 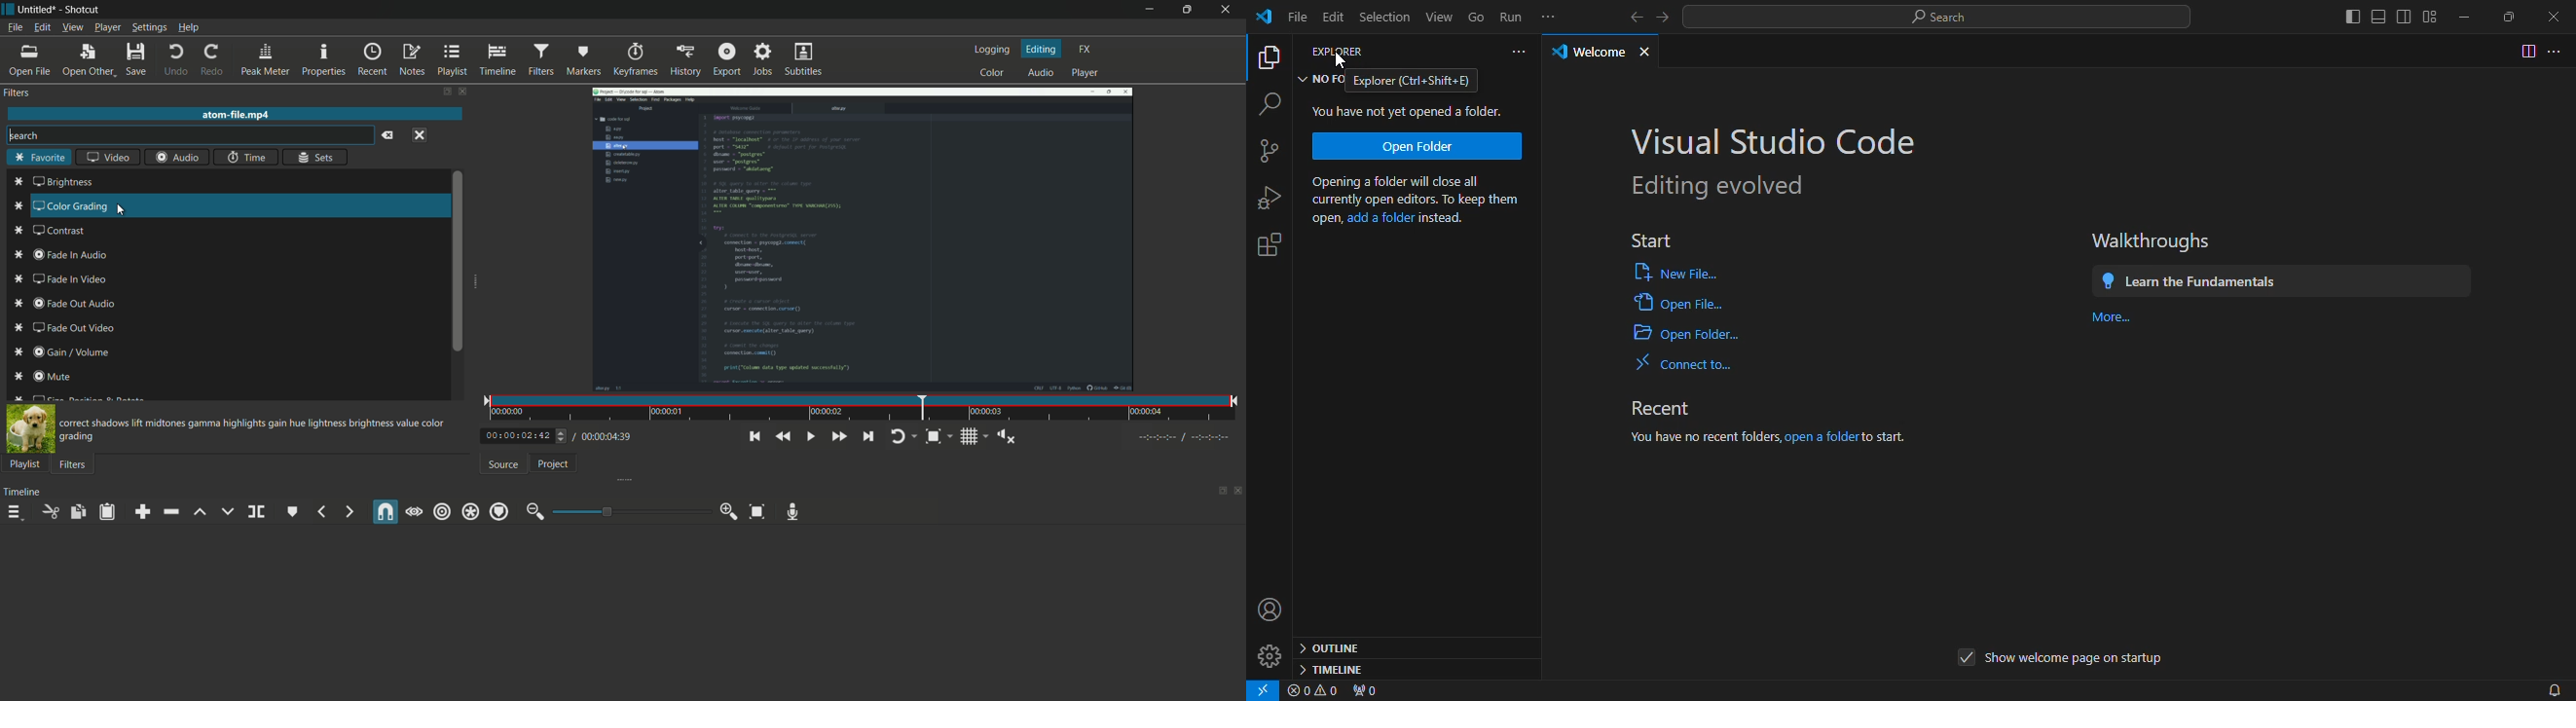 I want to click on playlist, so click(x=25, y=463).